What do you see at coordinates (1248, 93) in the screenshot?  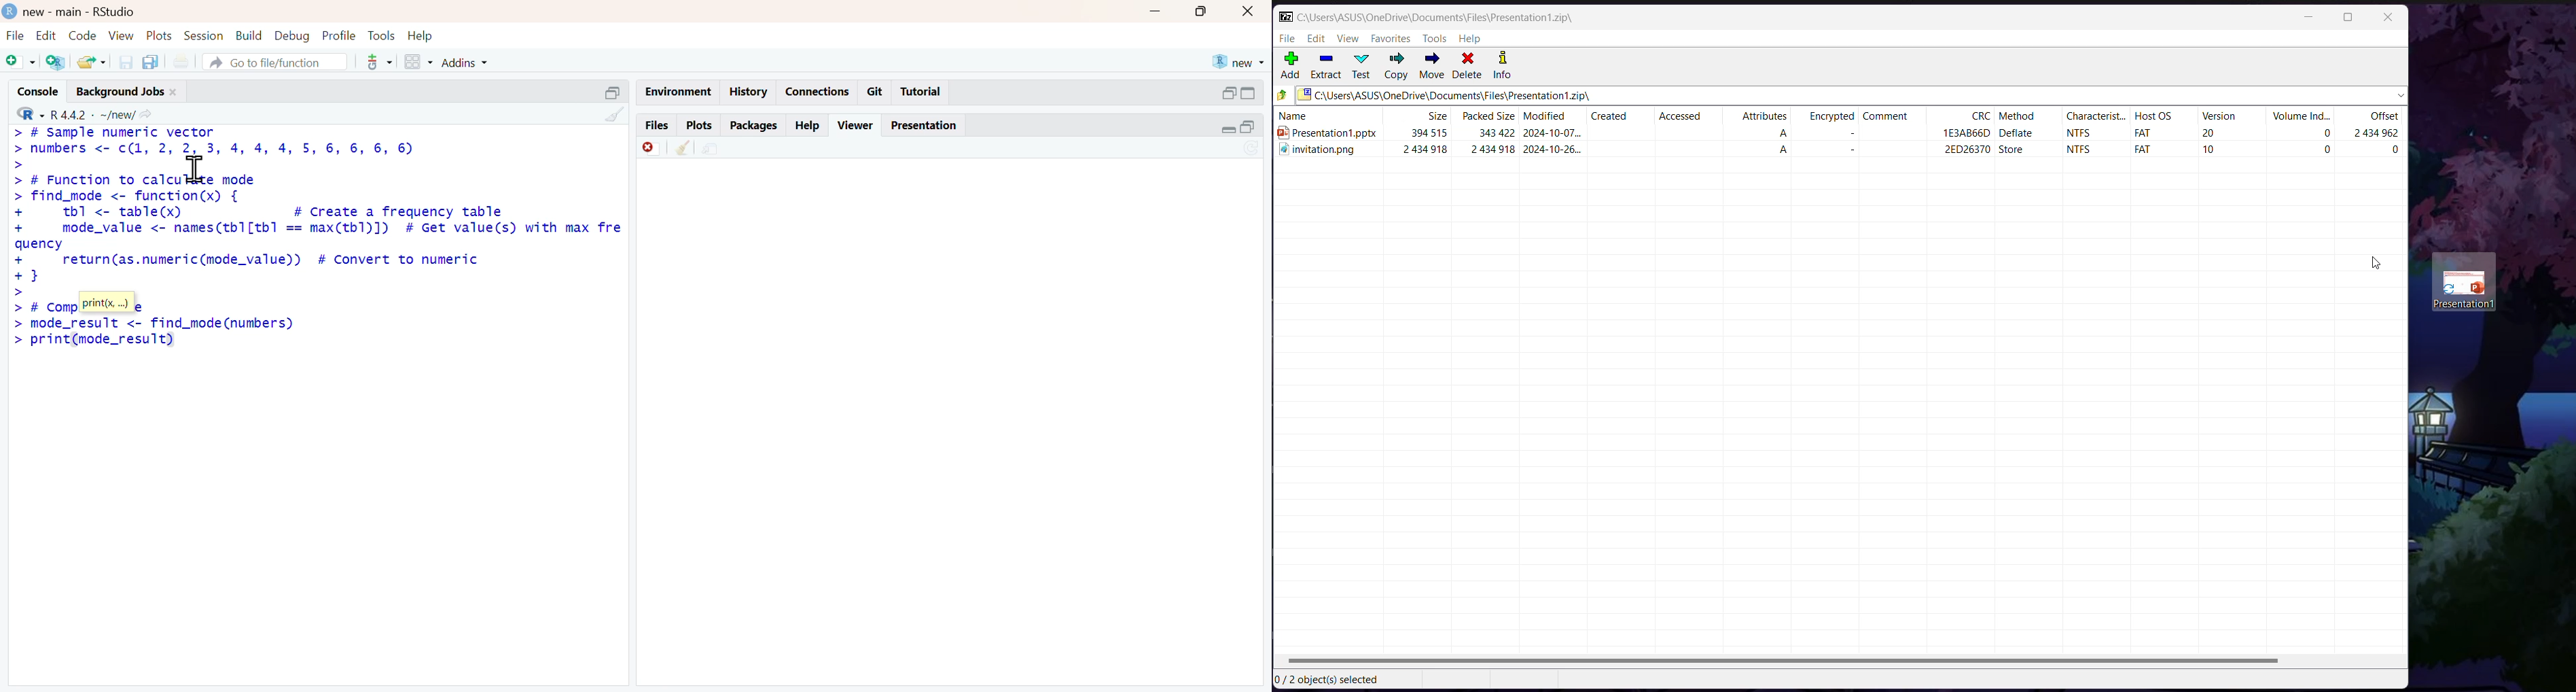 I see `expand/collapse ` at bounding box center [1248, 93].